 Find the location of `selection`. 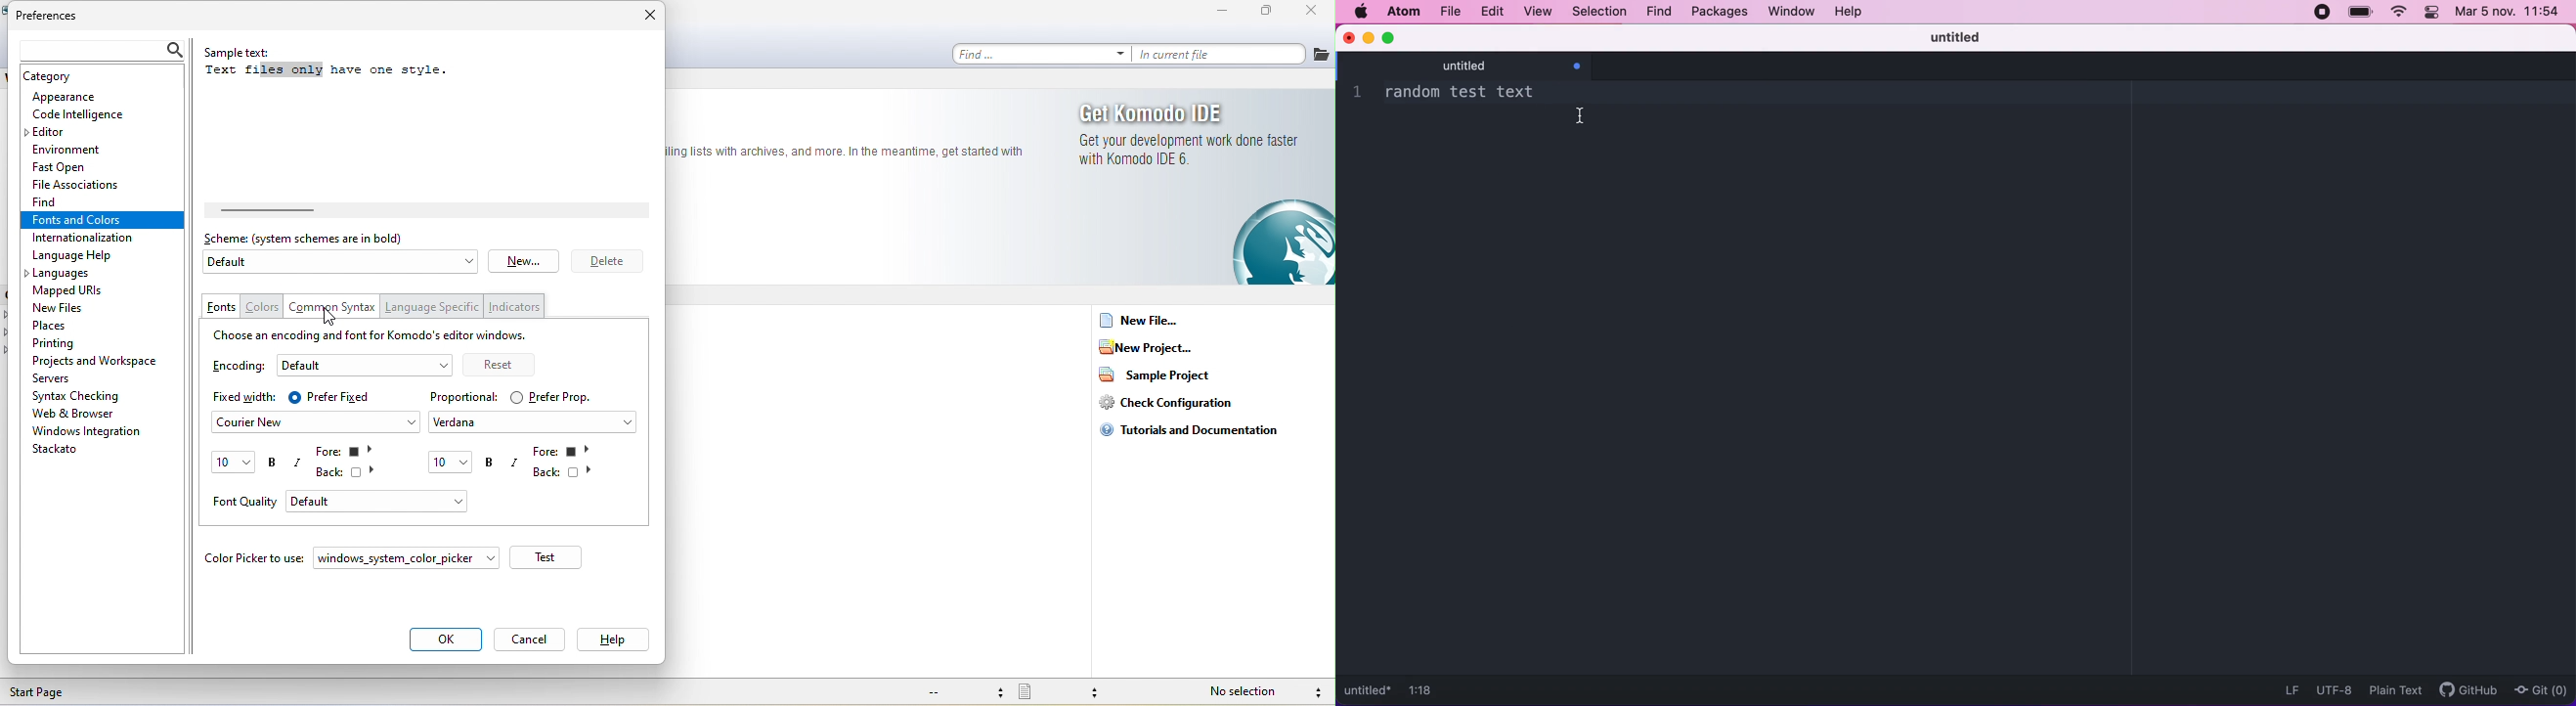

selection is located at coordinates (1598, 11).